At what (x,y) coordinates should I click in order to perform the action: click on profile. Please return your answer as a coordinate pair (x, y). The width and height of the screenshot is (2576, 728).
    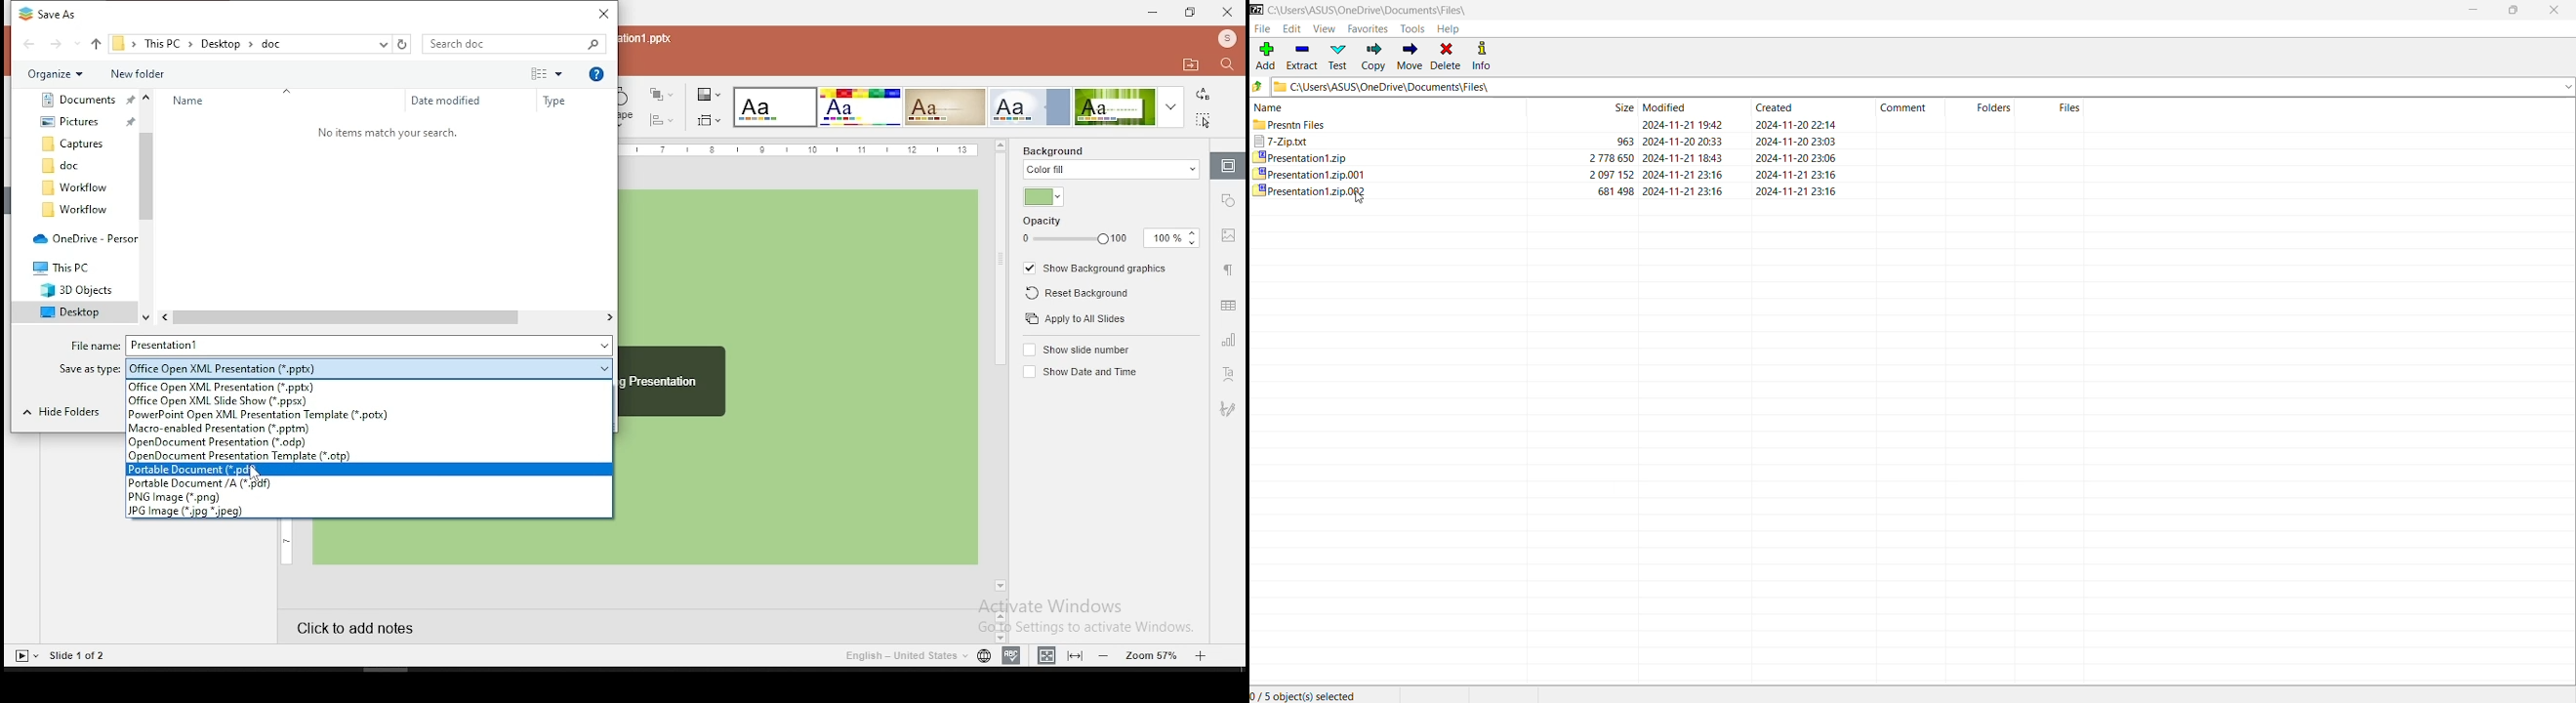
    Looking at the image, I should click on (1228, 39).